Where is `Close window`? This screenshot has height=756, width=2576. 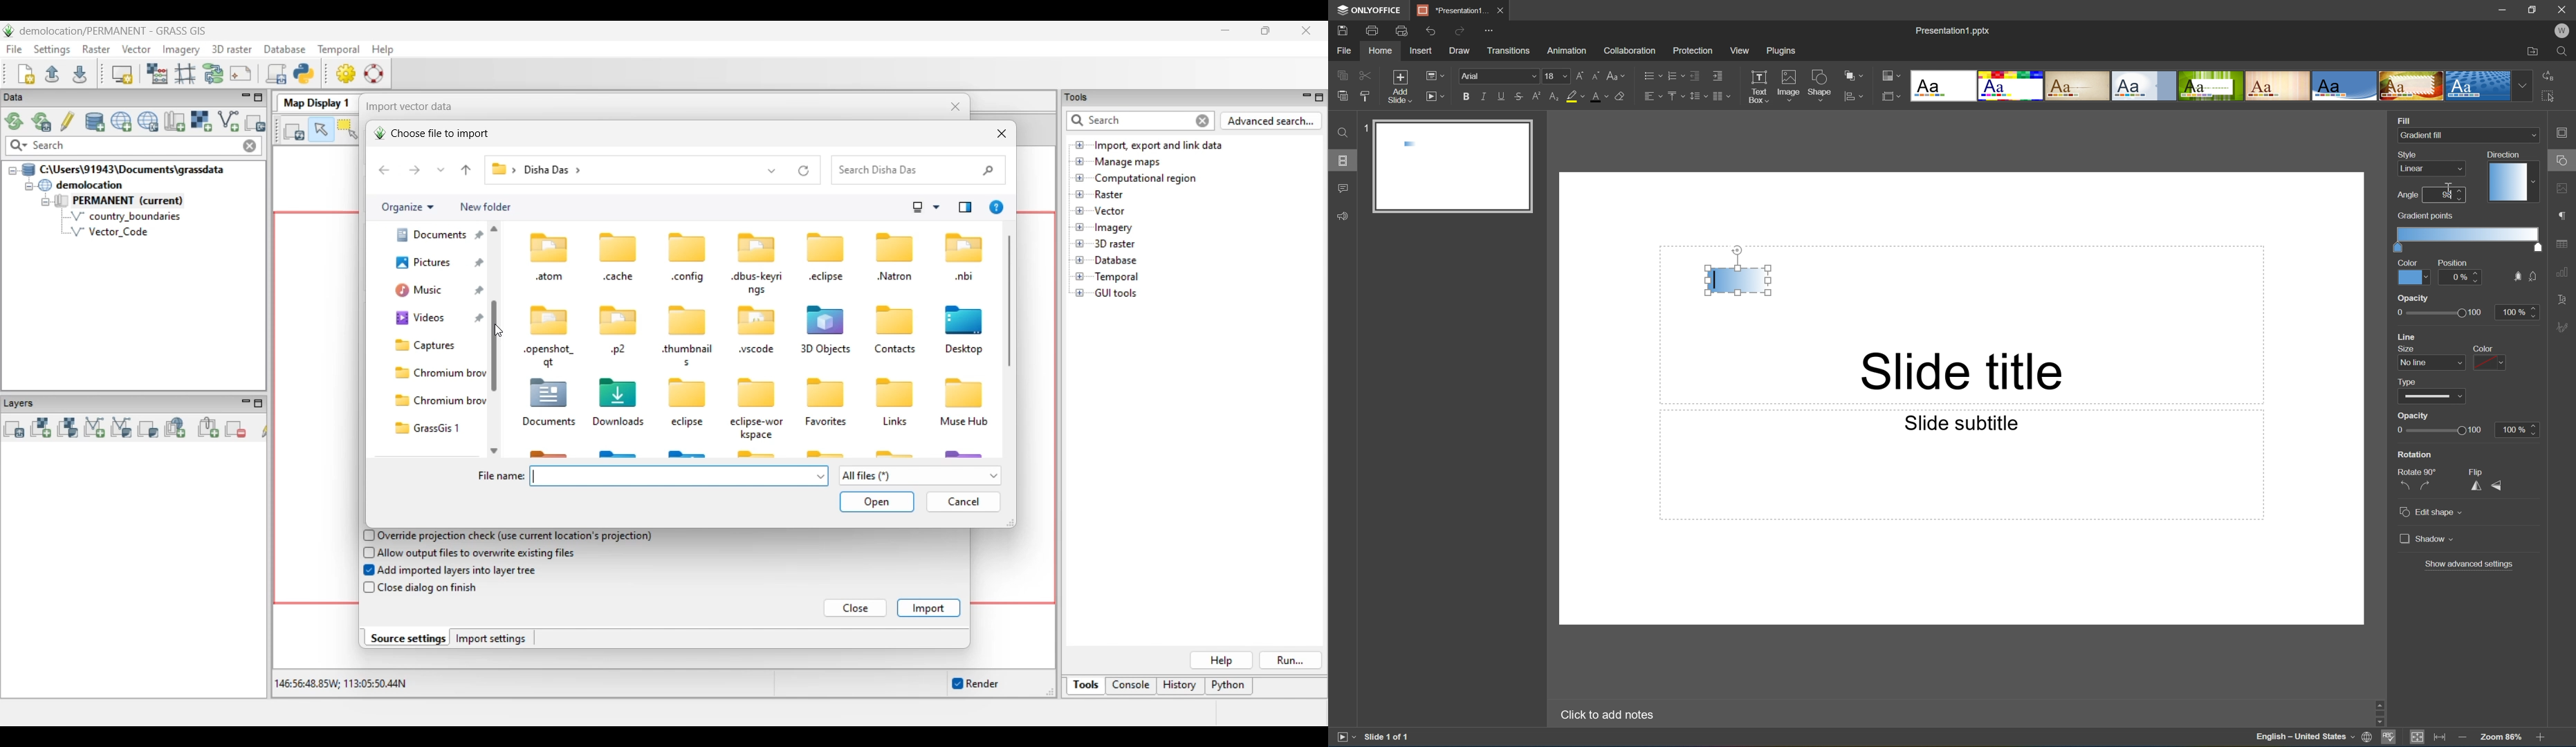 Close window is located at coordinates (956, 107).